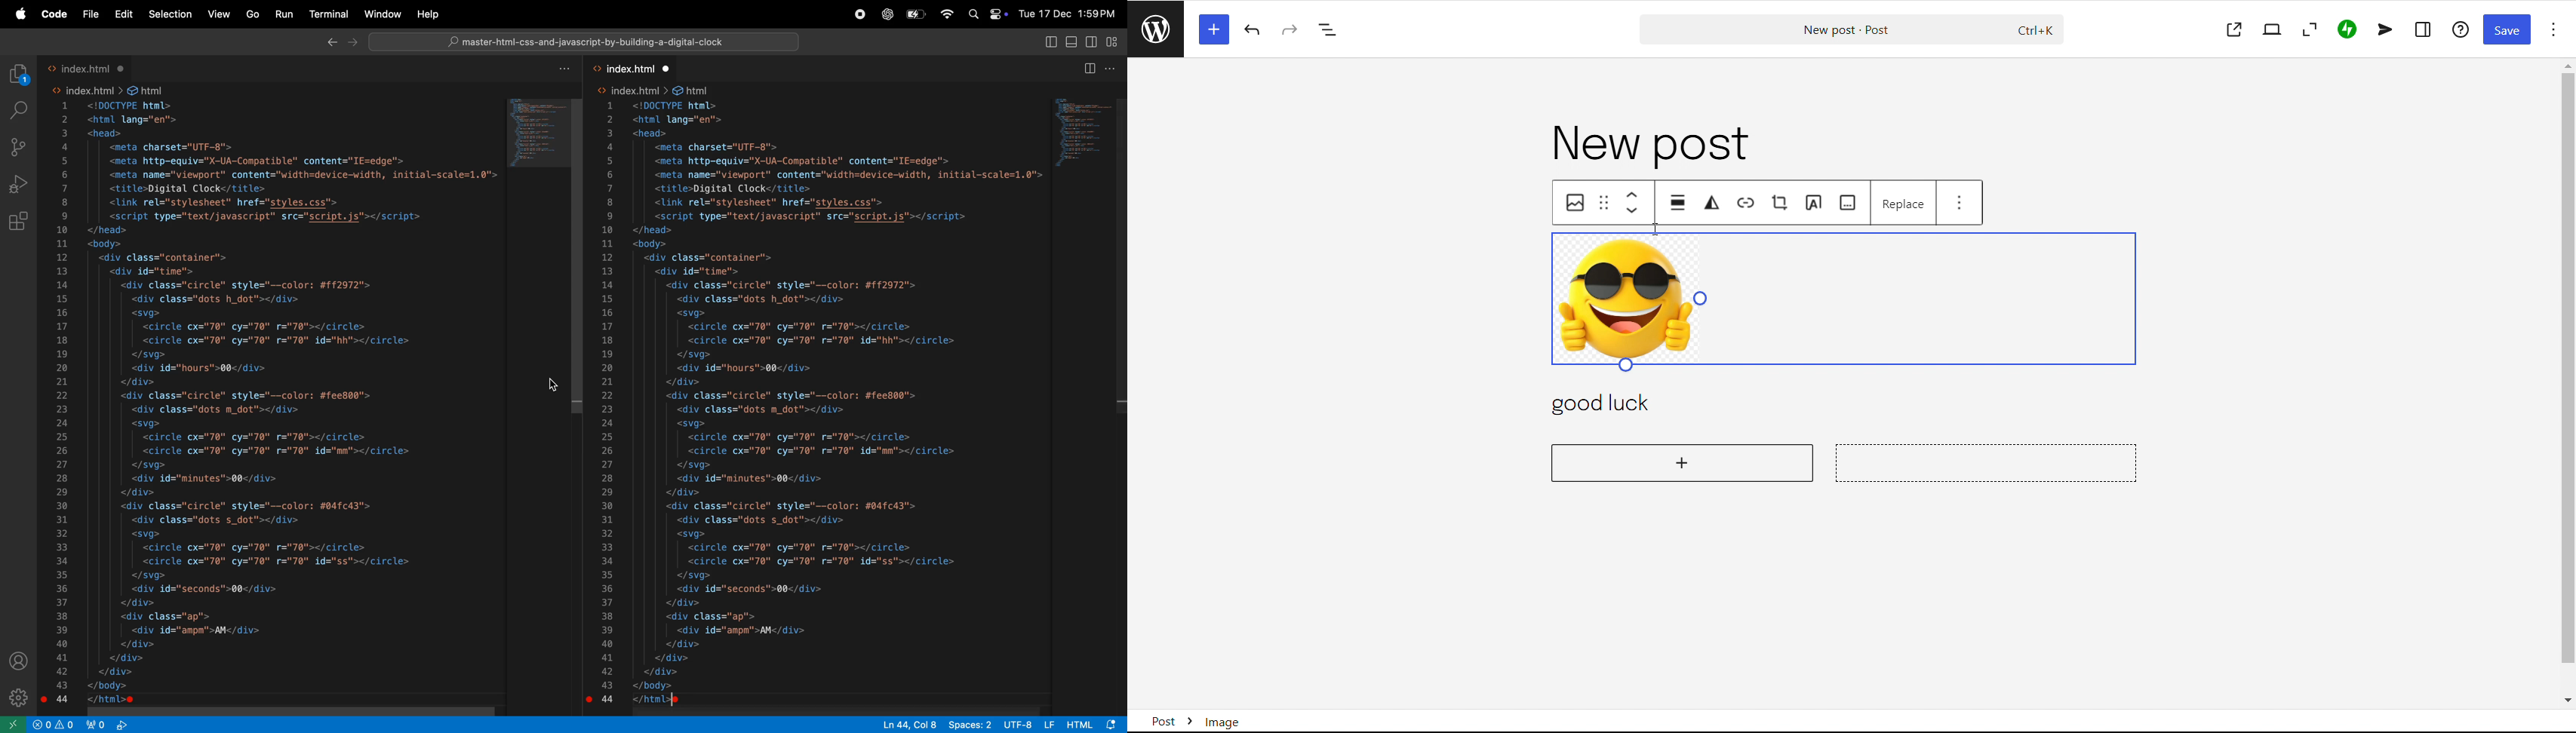 This screenshot has width=2576, height=756. I want to click on move left or right, so click(1635, 205).